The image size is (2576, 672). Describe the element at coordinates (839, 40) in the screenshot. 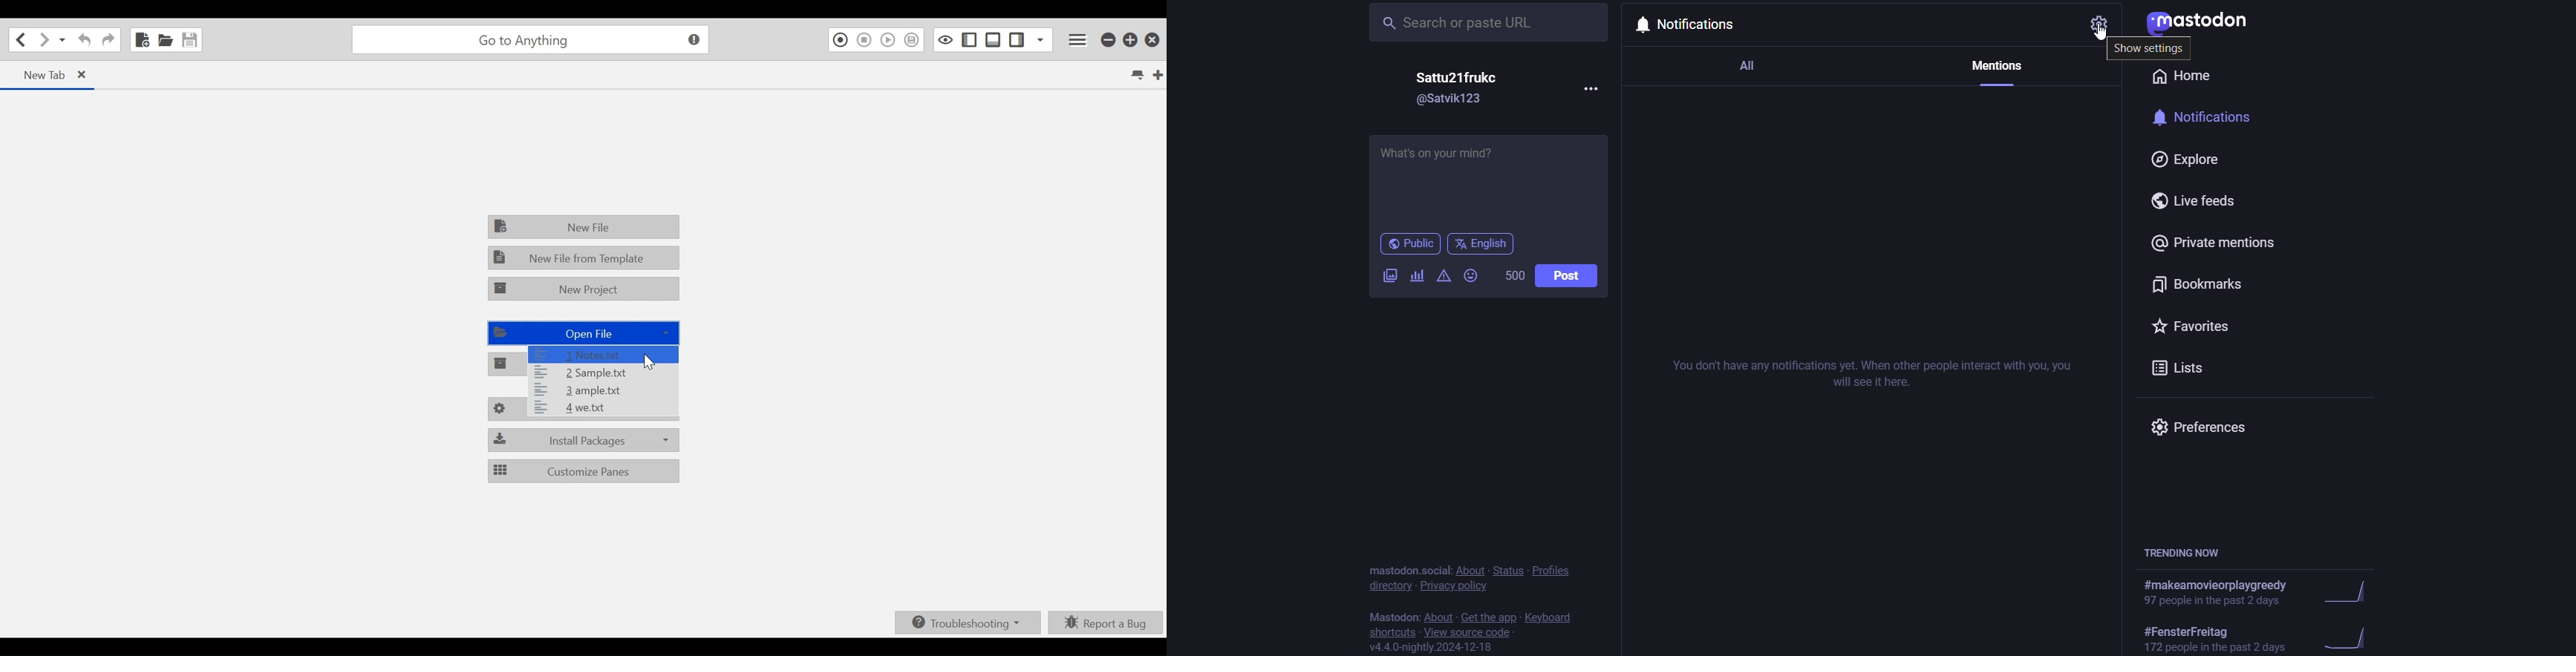

I see `Recording Macro` at that location.